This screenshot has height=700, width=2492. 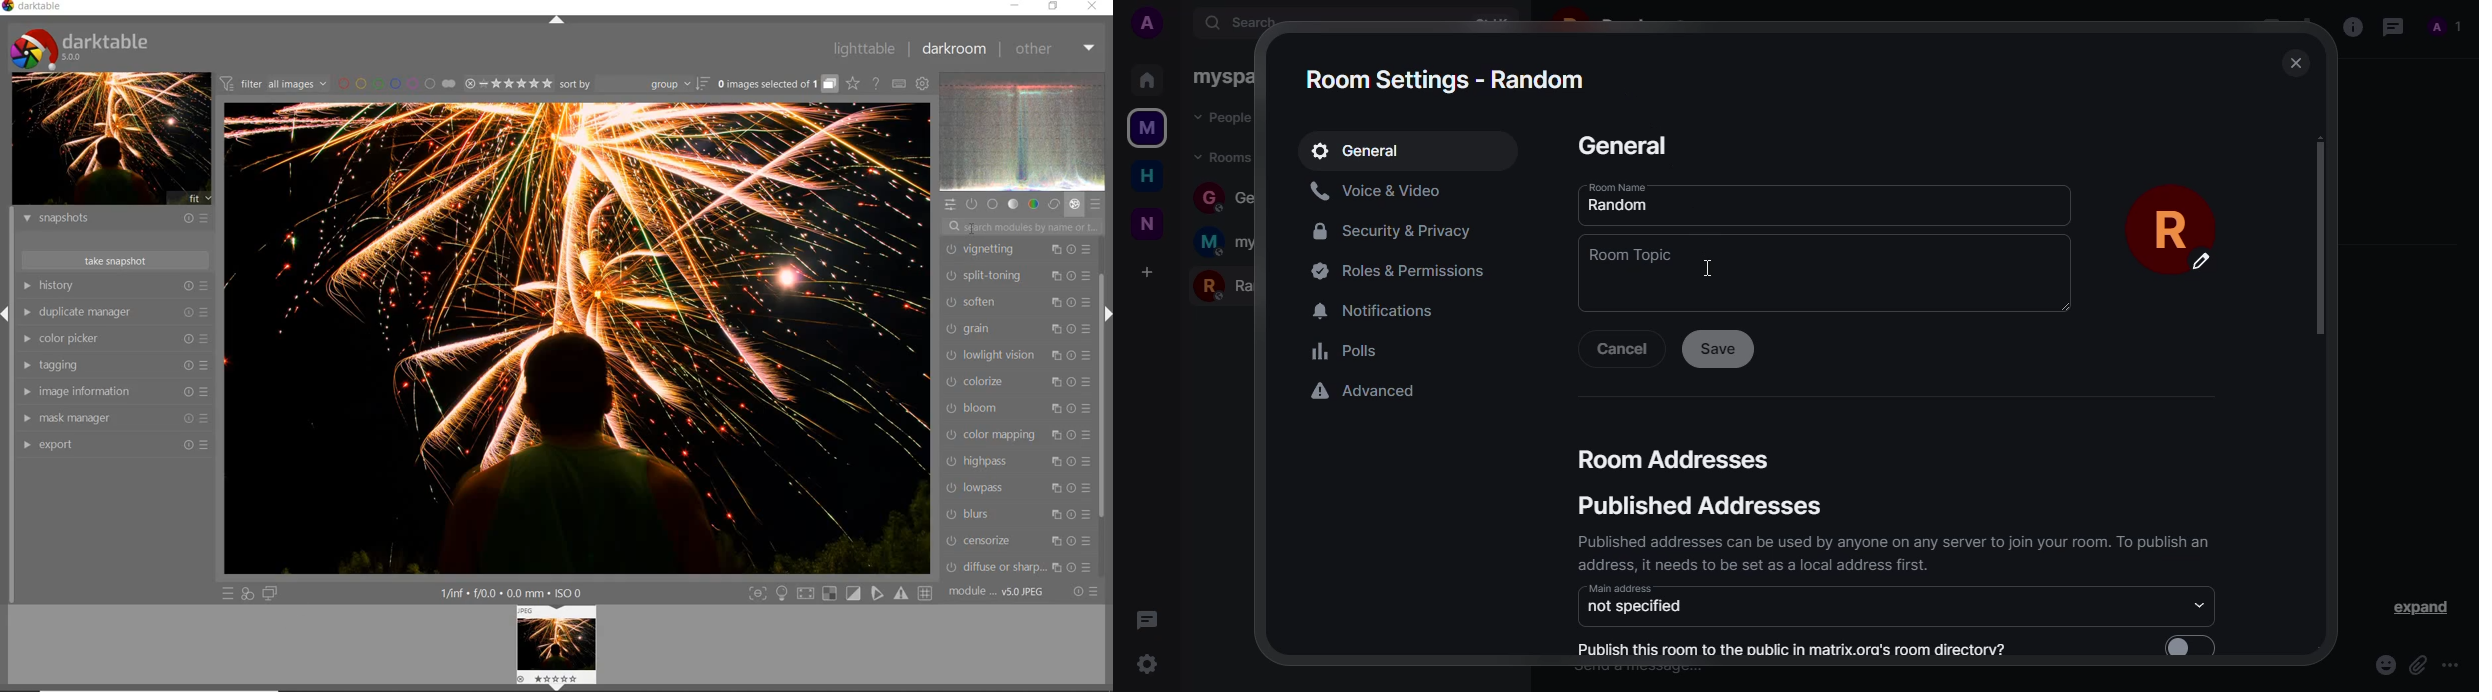 I want to click on cancel, so click(x=1623, y=351).